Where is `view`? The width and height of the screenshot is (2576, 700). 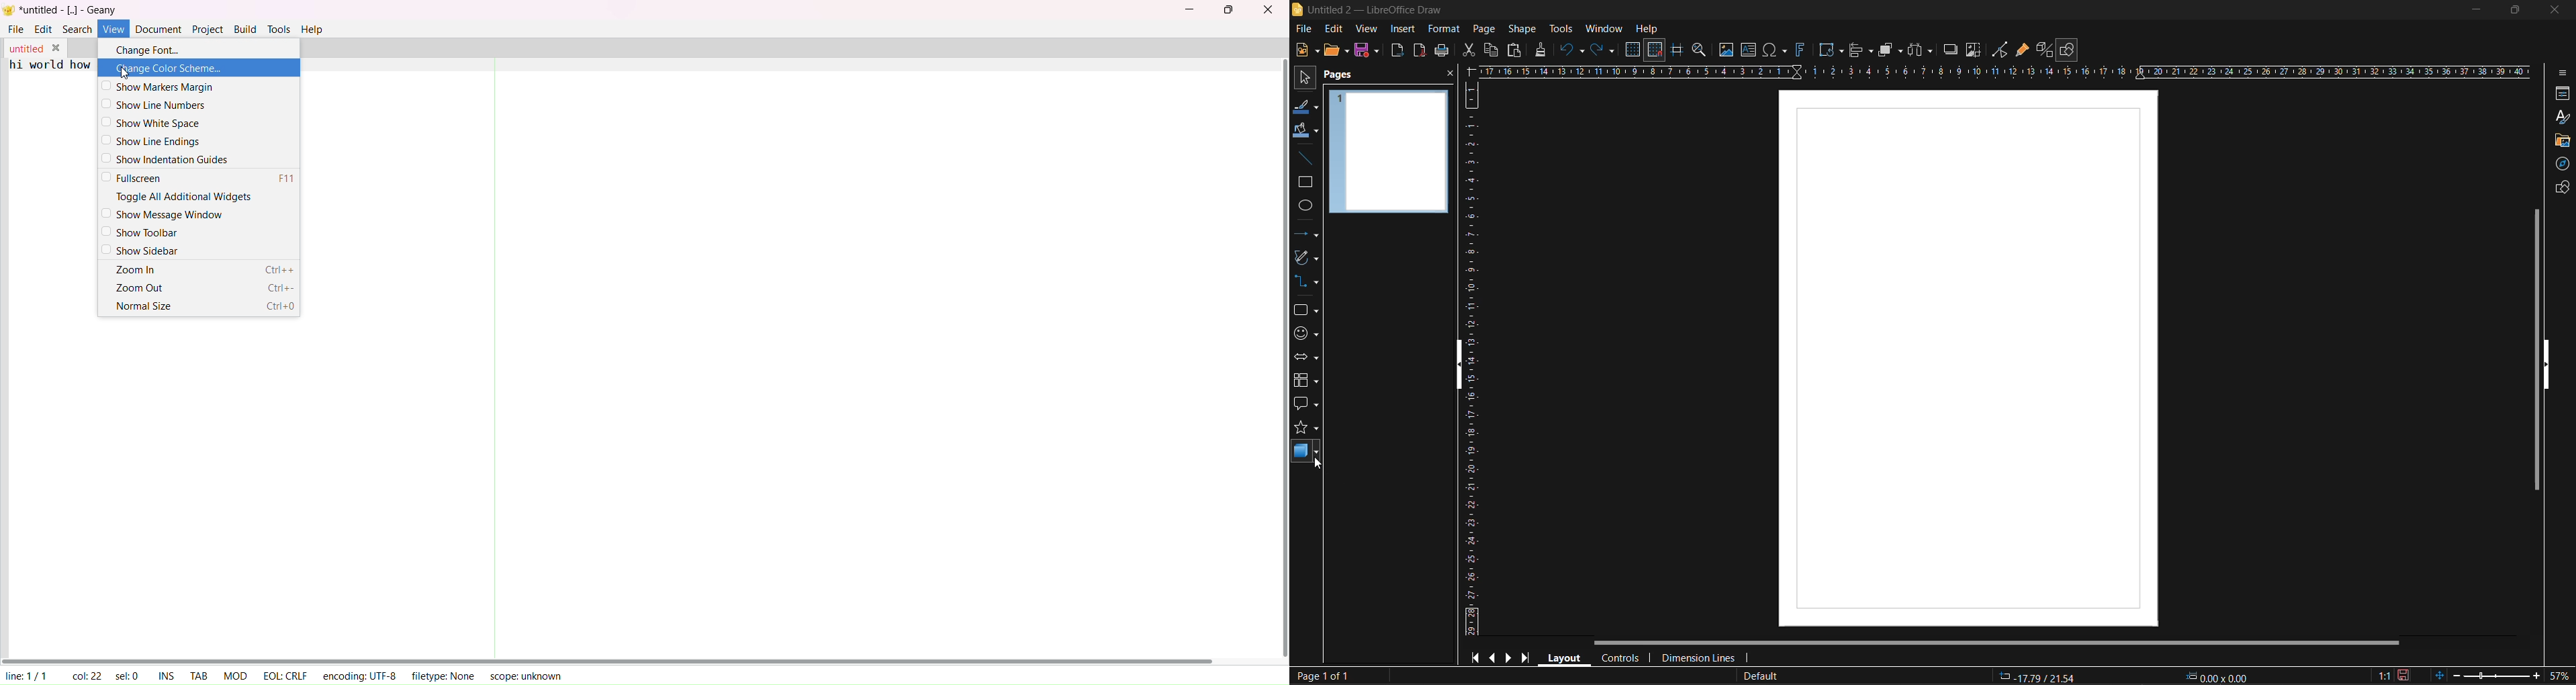 view is located at coordinates (1368, 29).